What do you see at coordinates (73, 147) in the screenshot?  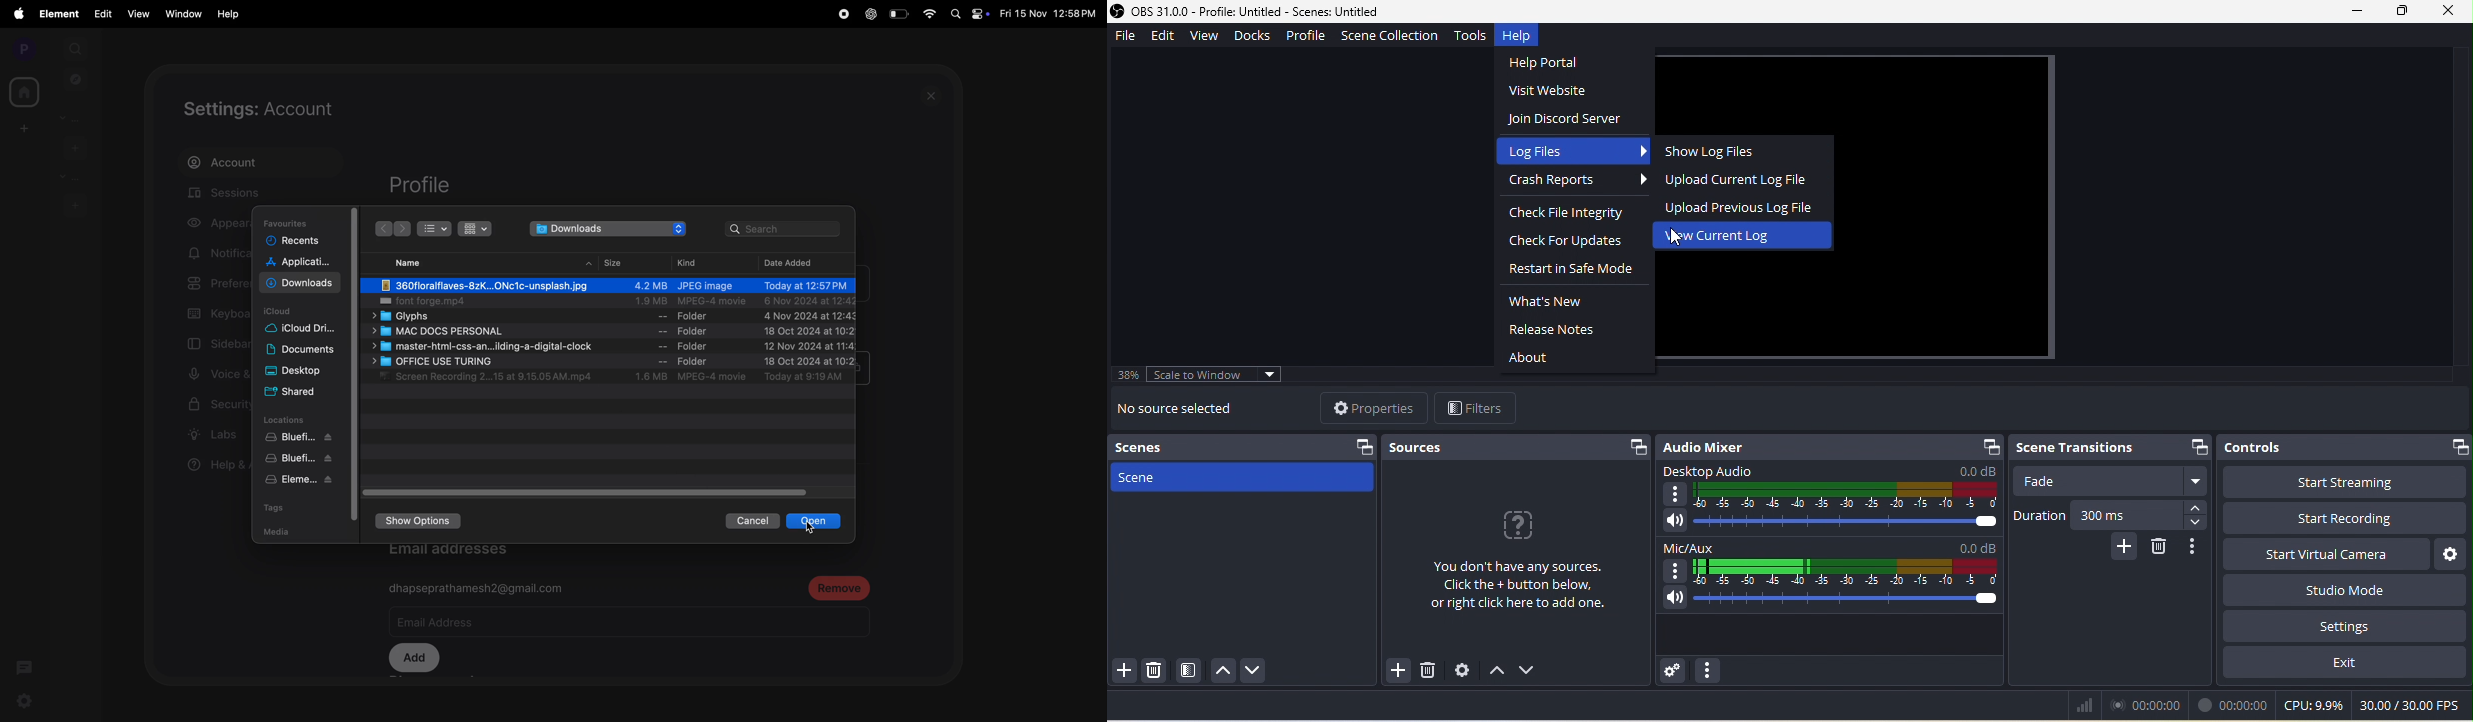 I see `add people` at bounding box center [73, 147].